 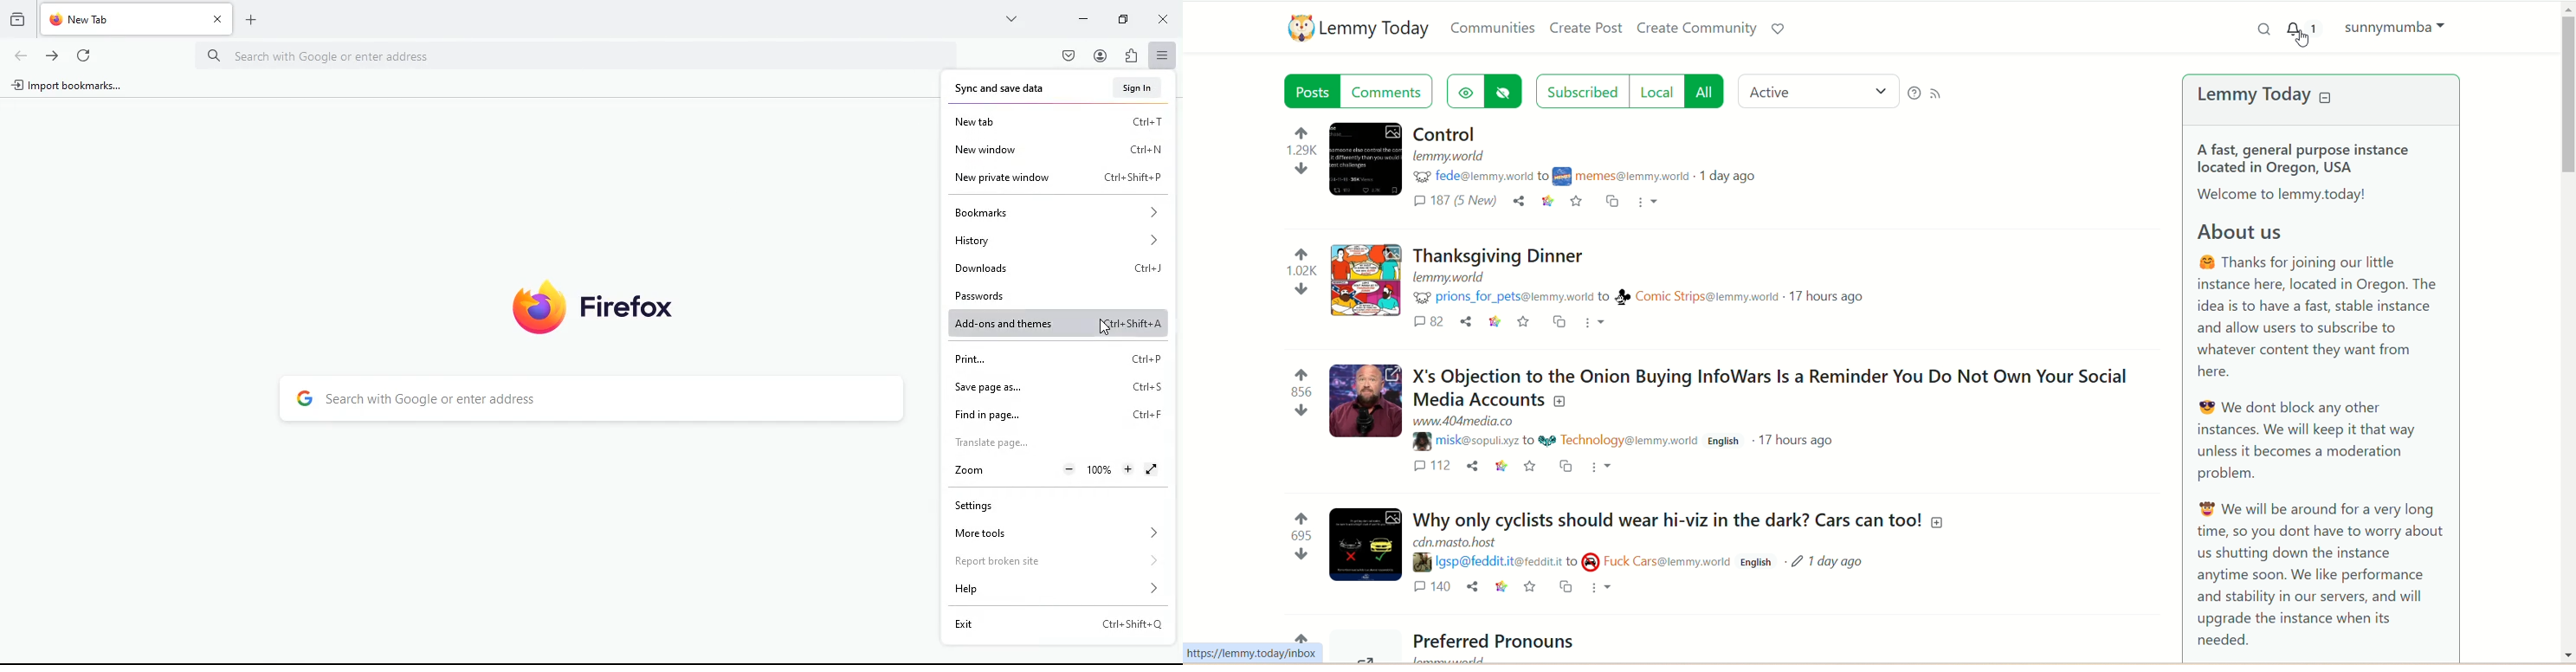 I want to click on history, so click(x=17, y=22).